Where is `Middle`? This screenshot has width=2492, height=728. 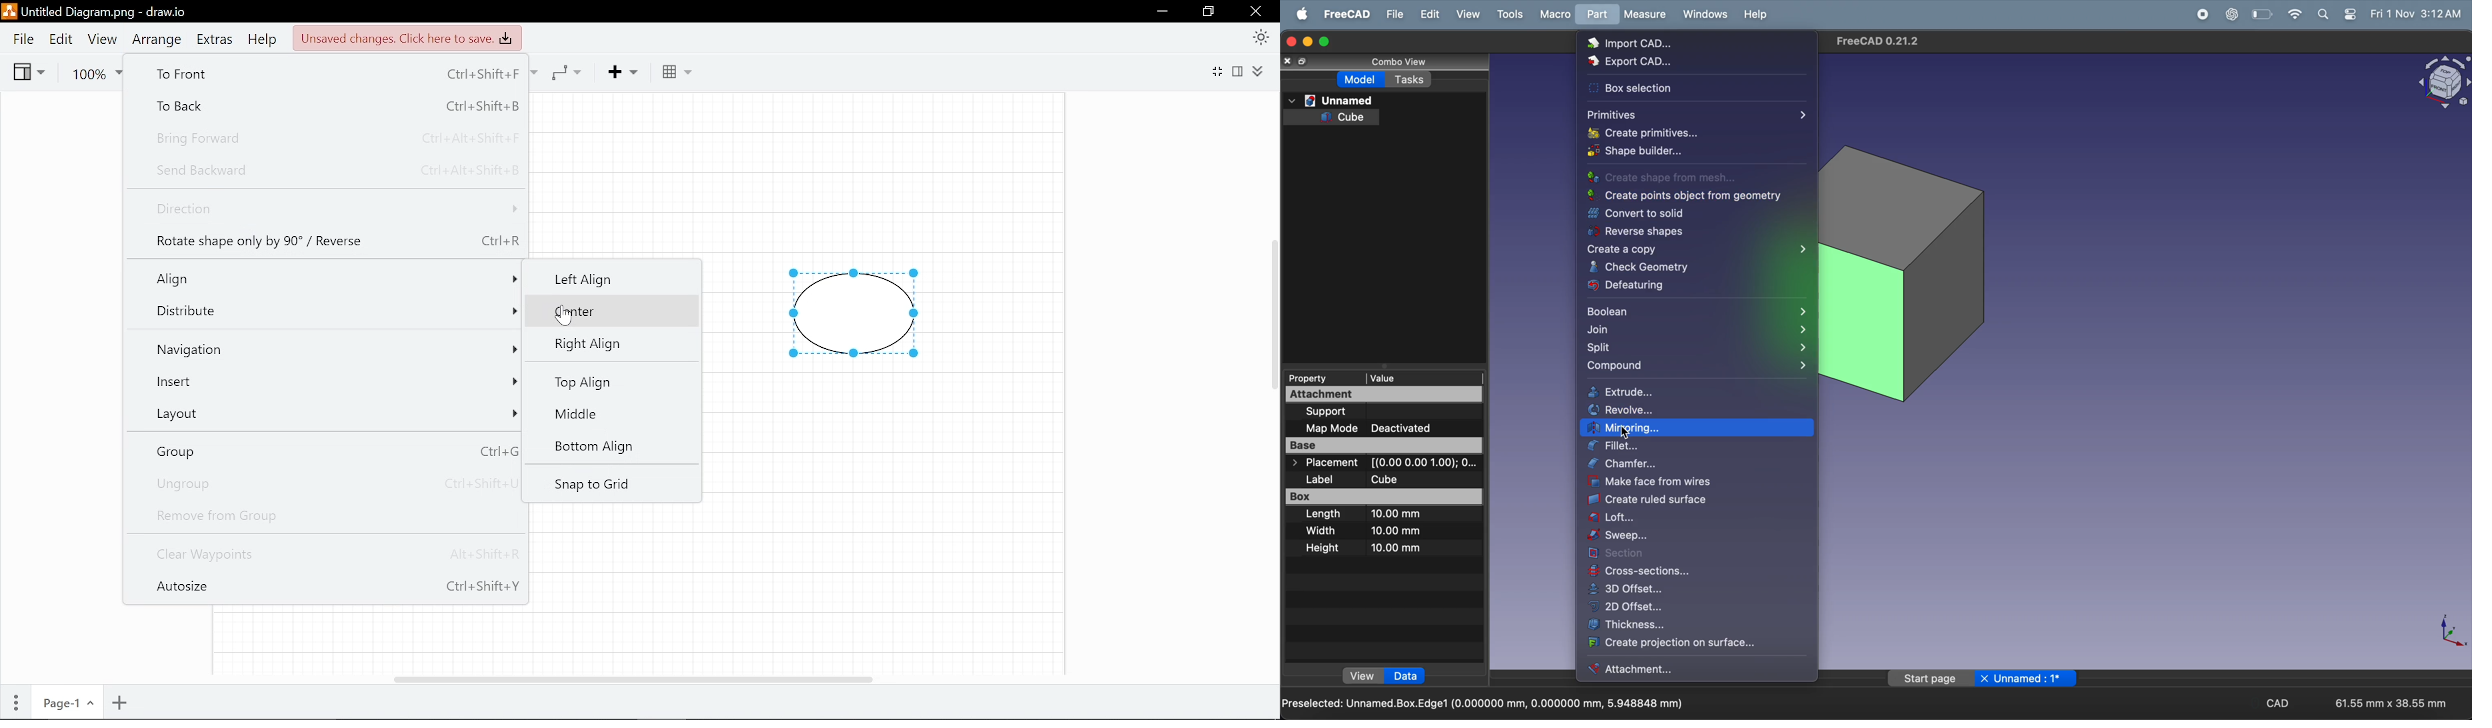 Middle is located at coordinates (586, 415).